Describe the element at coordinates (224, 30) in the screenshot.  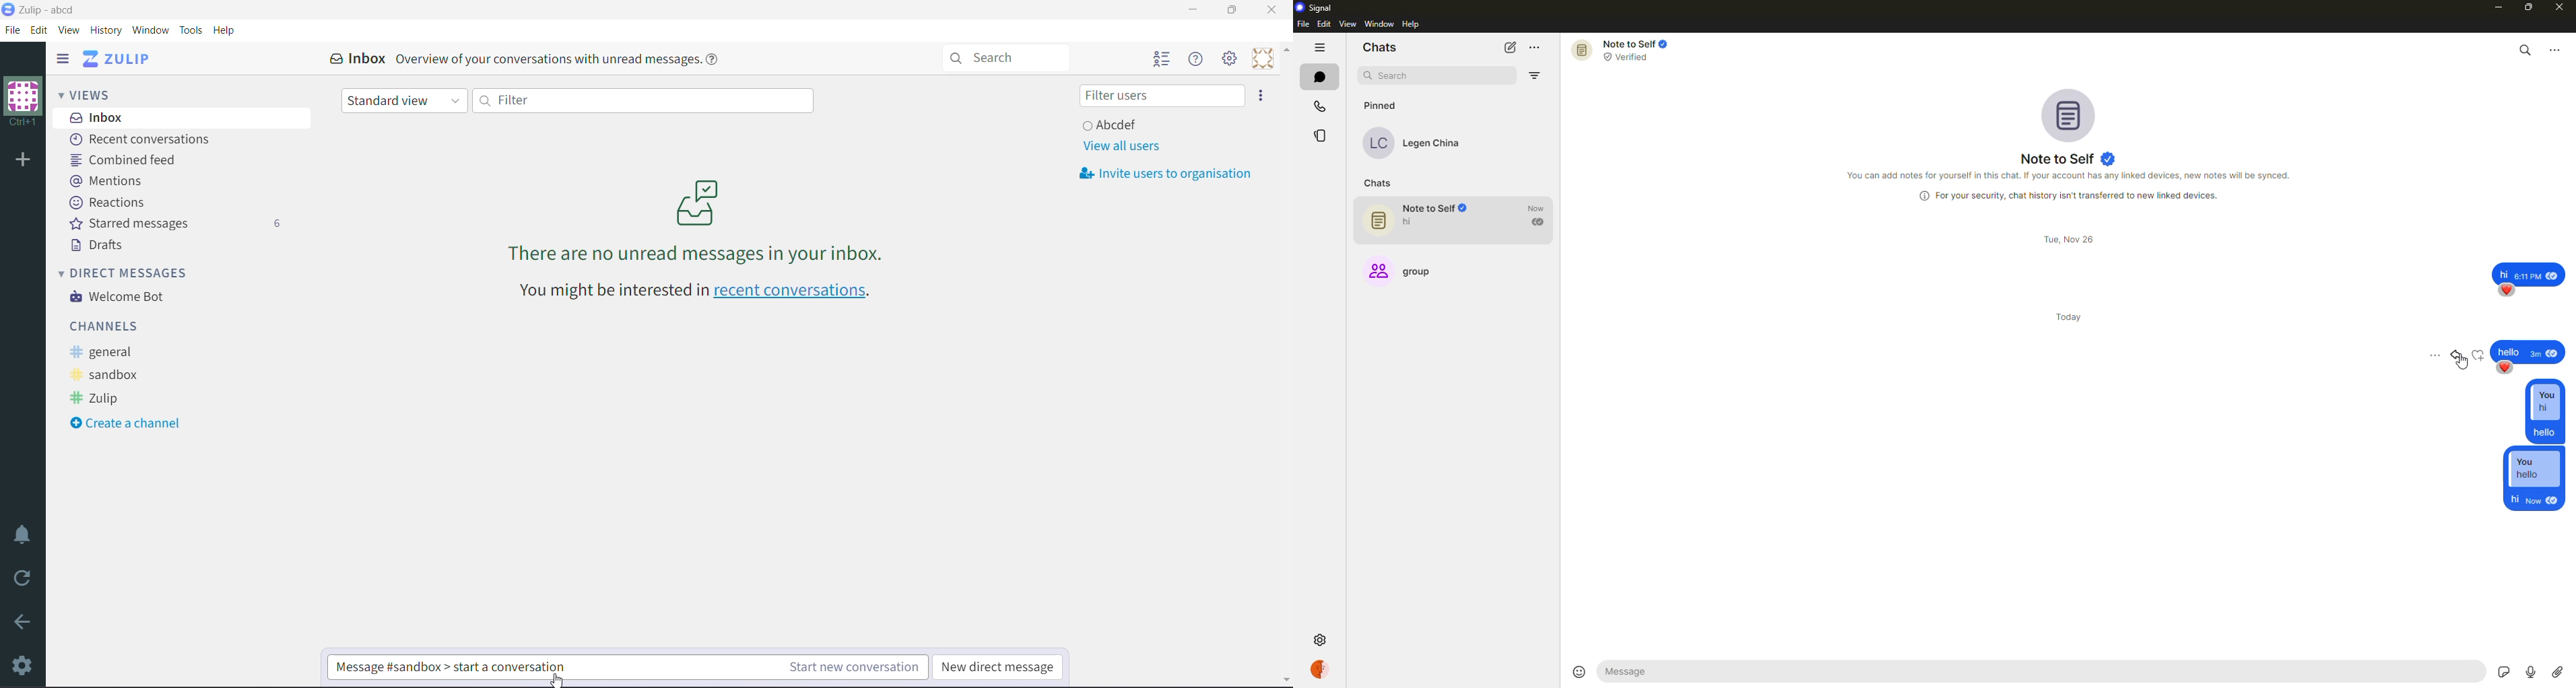
I see `Help` at that location.